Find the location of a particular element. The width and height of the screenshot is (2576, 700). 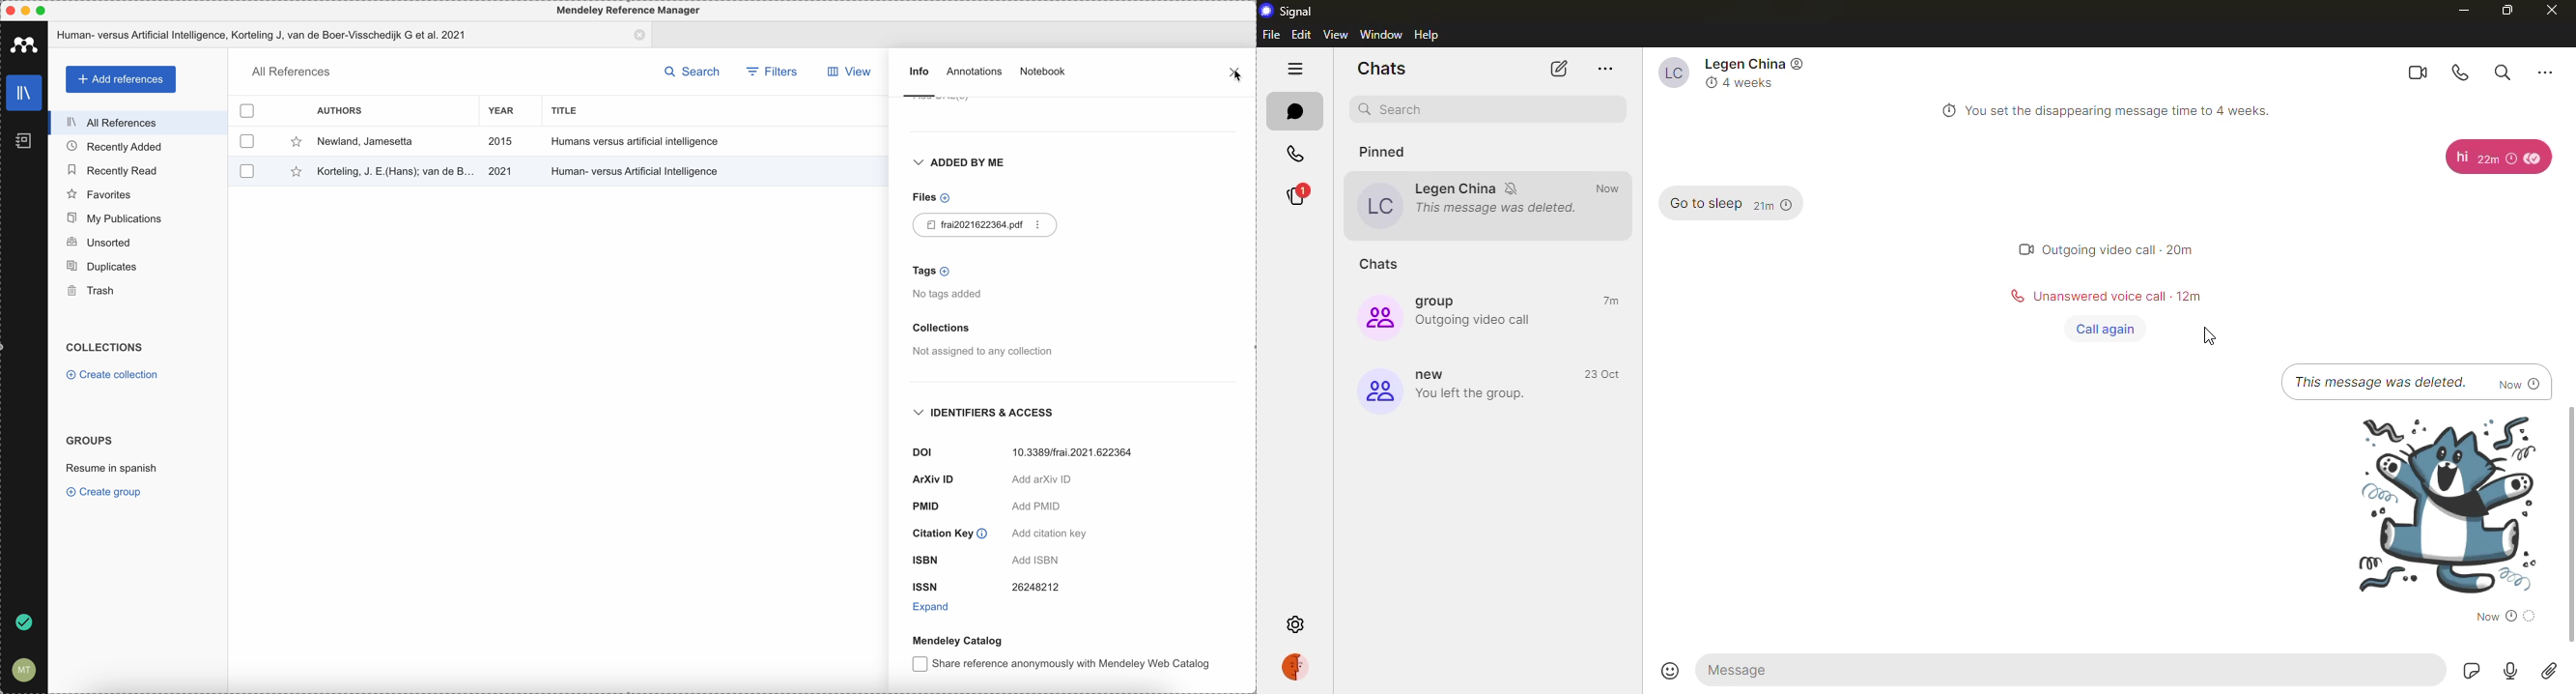

added by me is located at coordinates (958, 165).